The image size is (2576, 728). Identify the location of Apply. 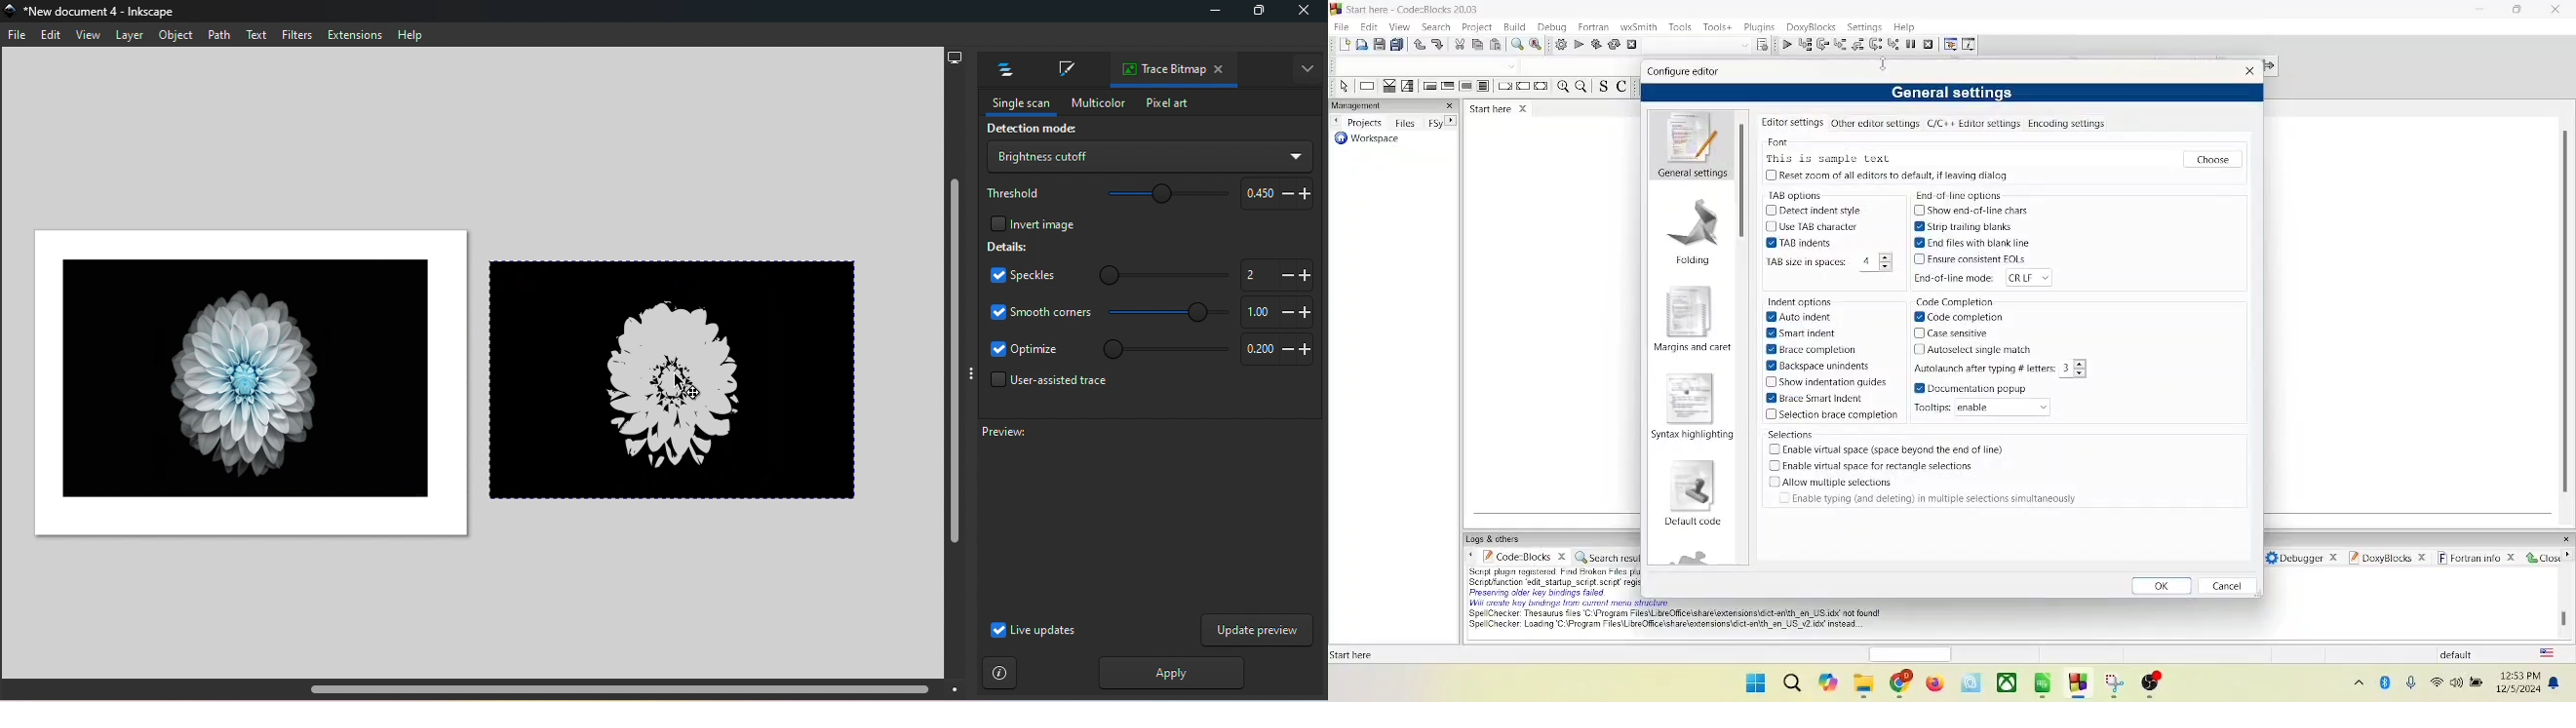
(1167, 673).